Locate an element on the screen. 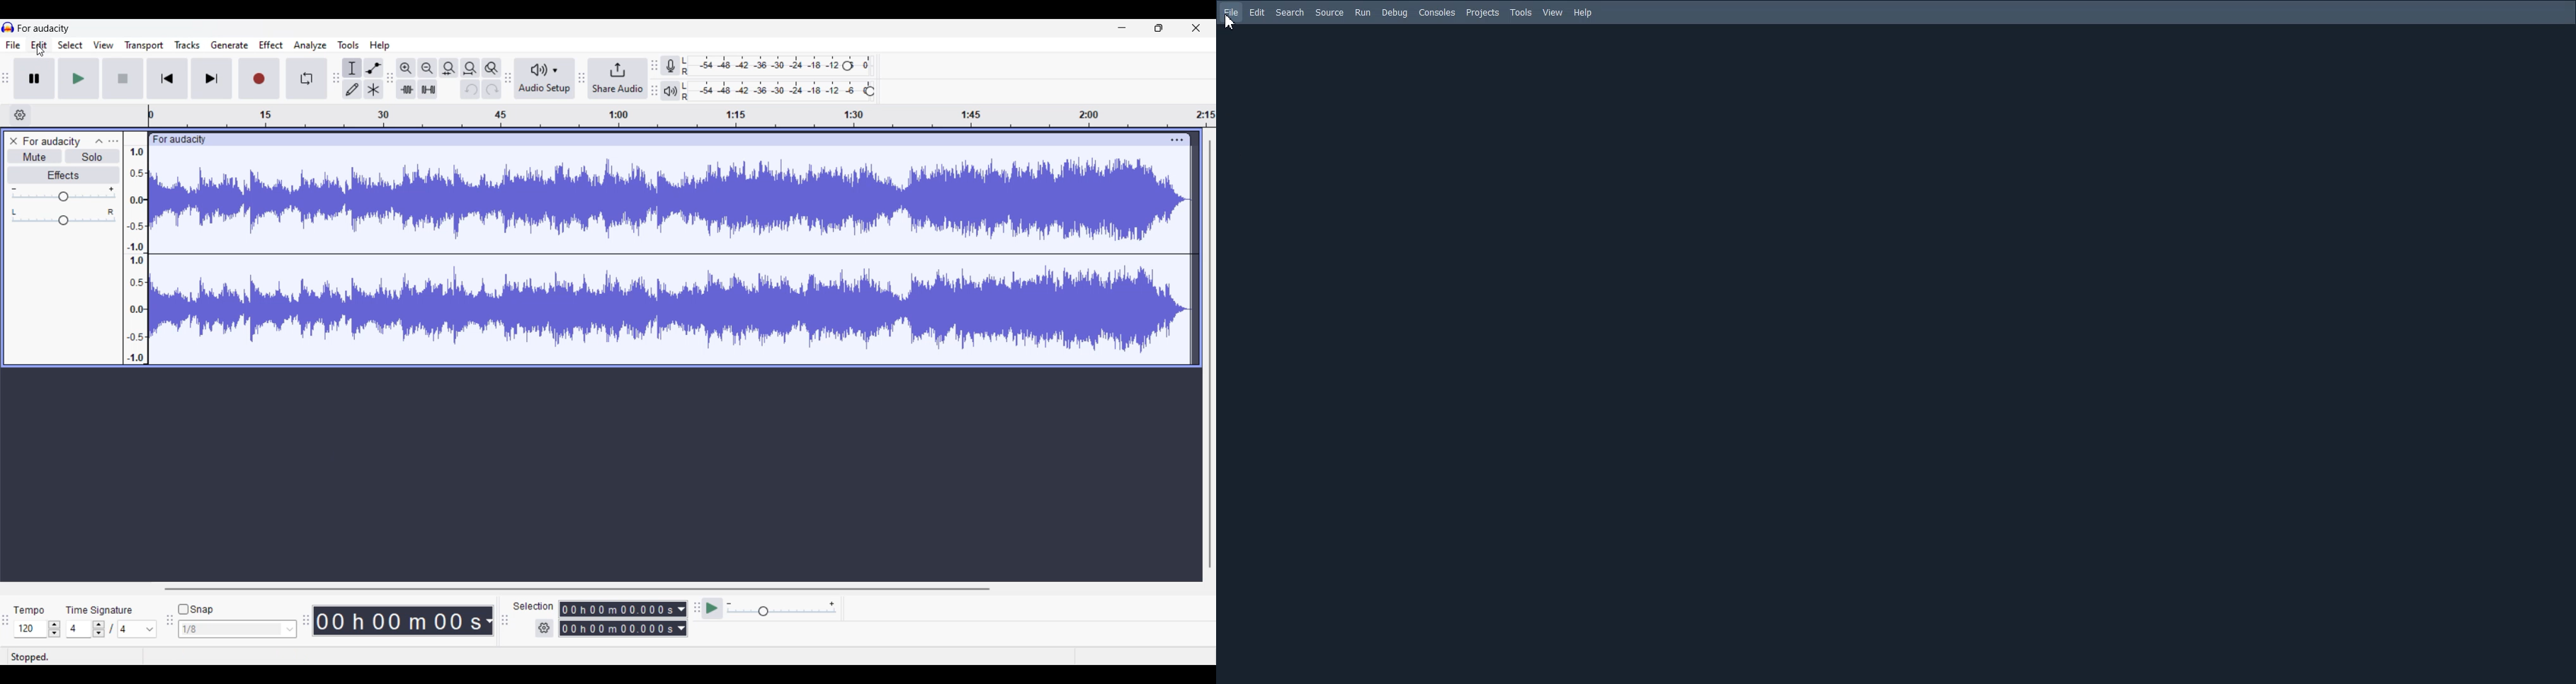  Mute is located at coordinates (35, 156).